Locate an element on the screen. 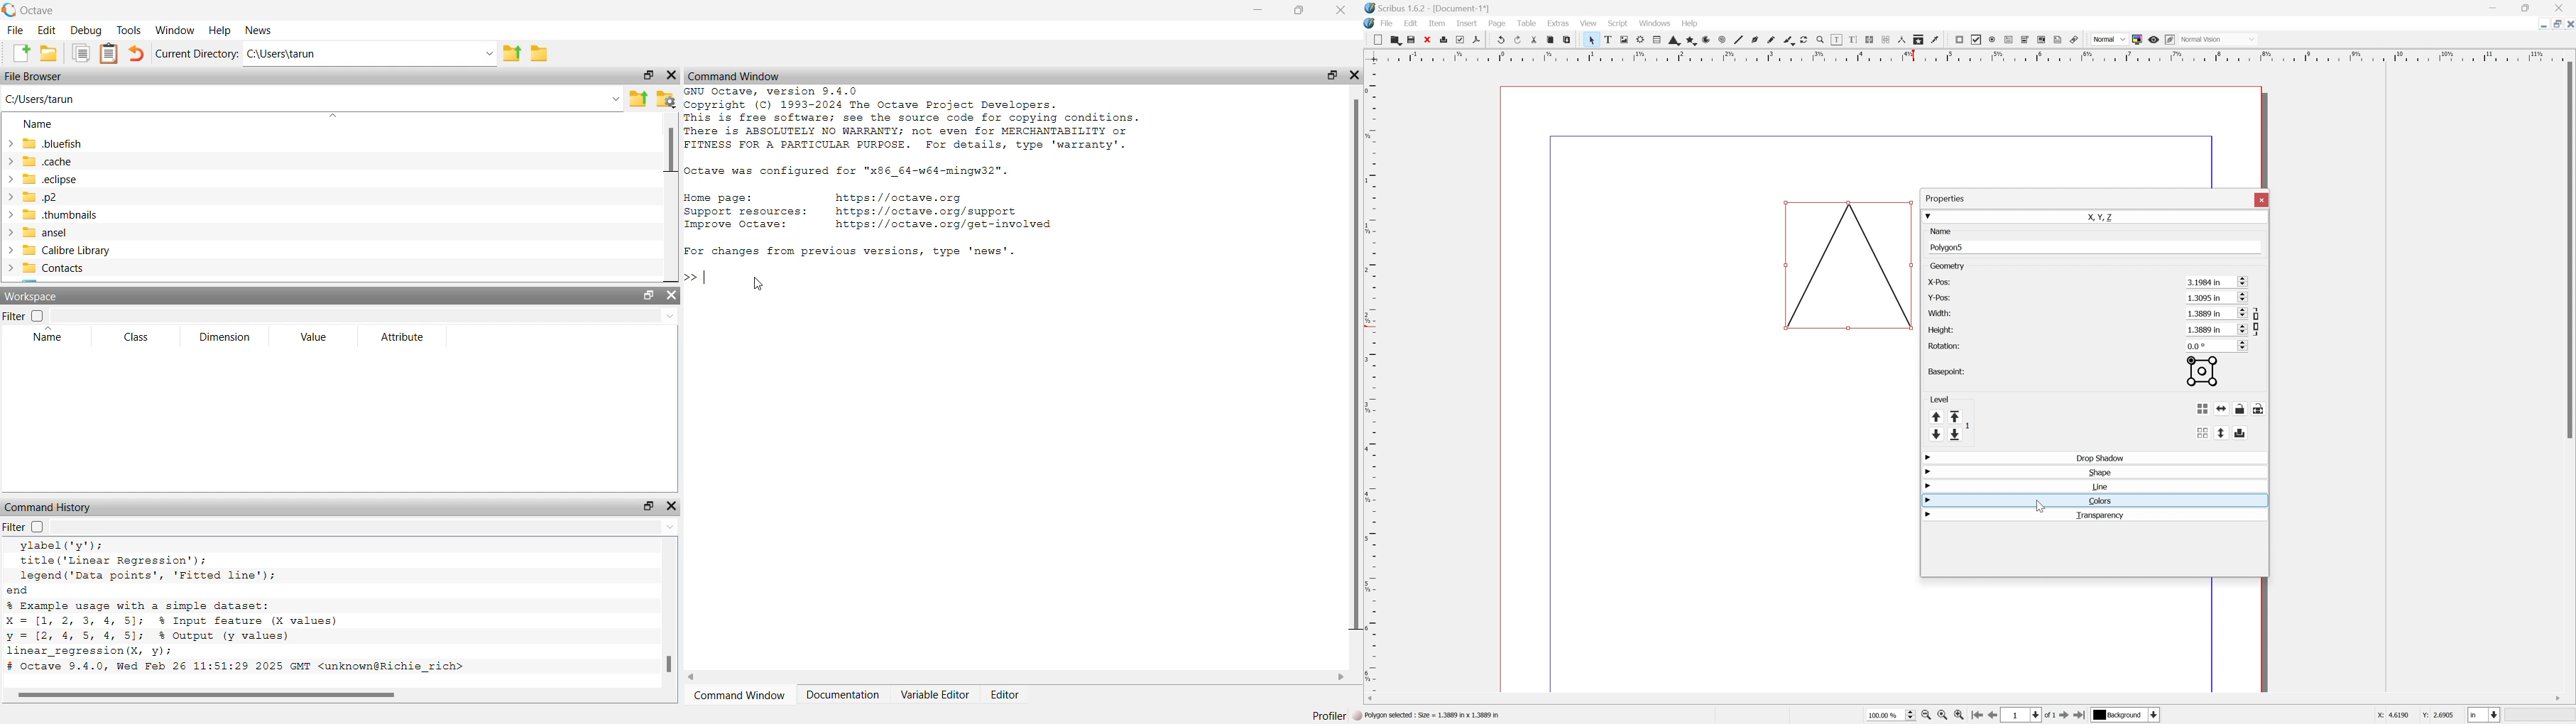 The height and width of the screenshot is (728, 2576). PDF radio button is located at coordinates (1991, 39).